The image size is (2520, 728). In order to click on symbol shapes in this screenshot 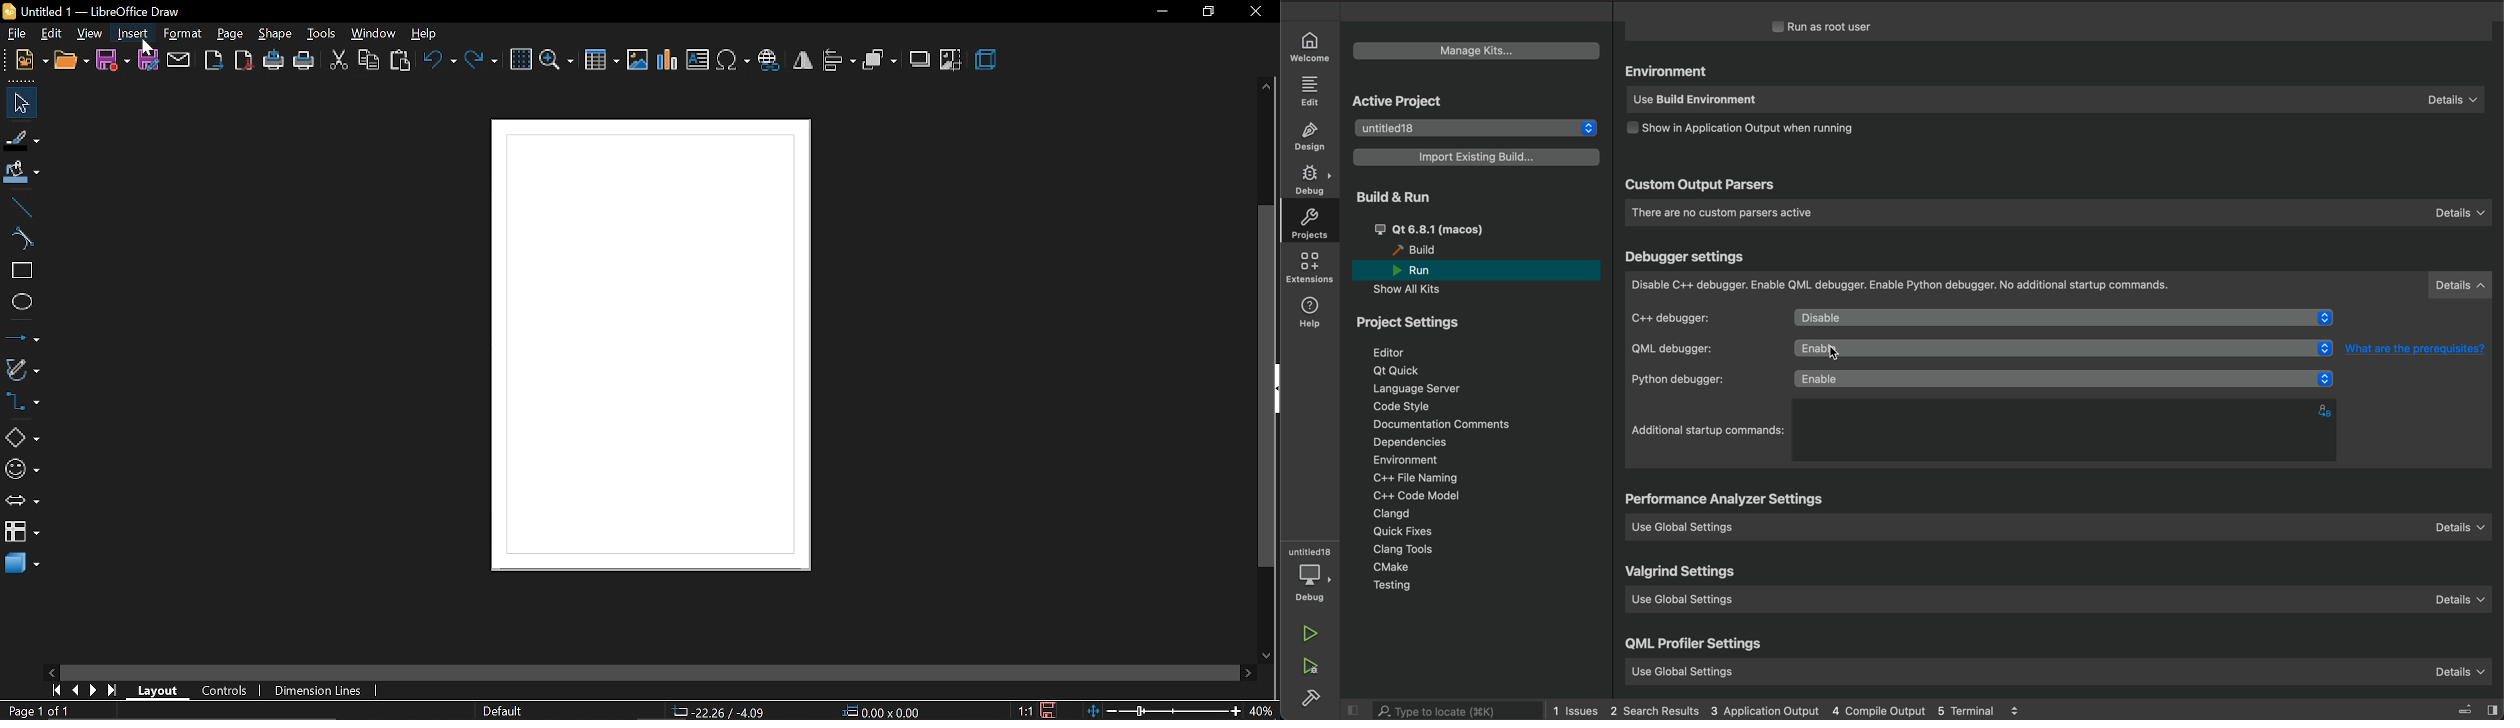, I will do `click(22, 471)`.